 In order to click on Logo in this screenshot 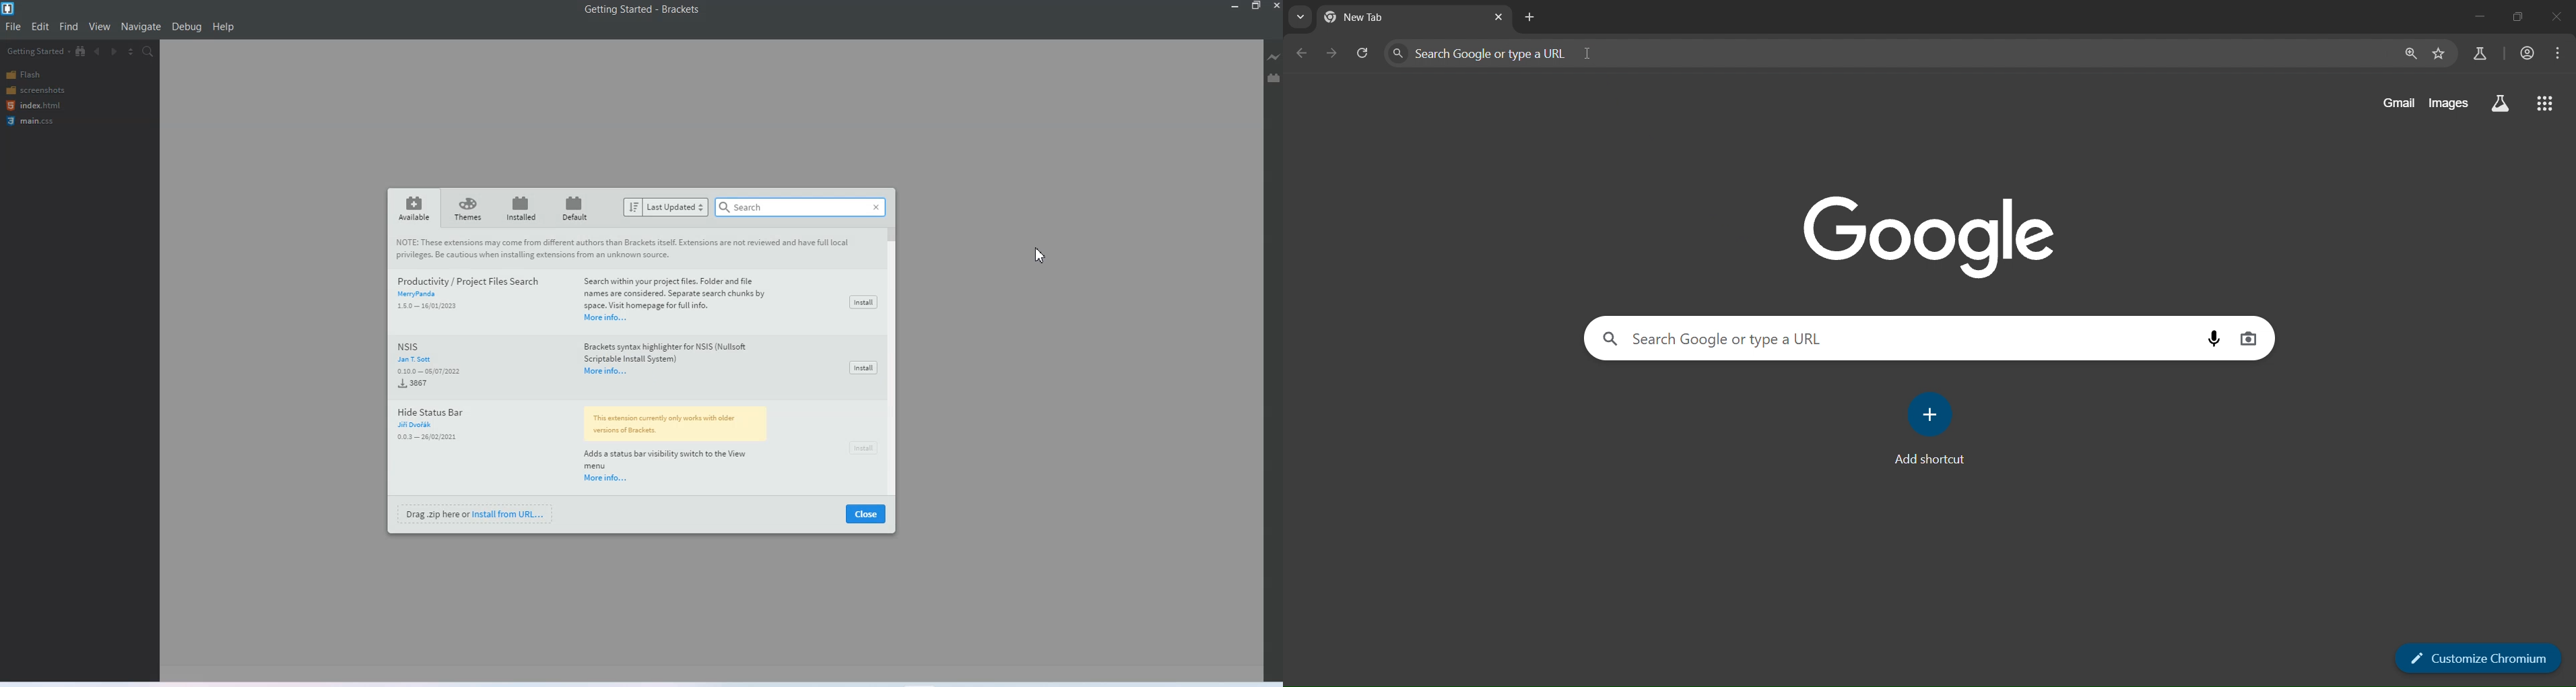, I will do `click(9, 9)`.